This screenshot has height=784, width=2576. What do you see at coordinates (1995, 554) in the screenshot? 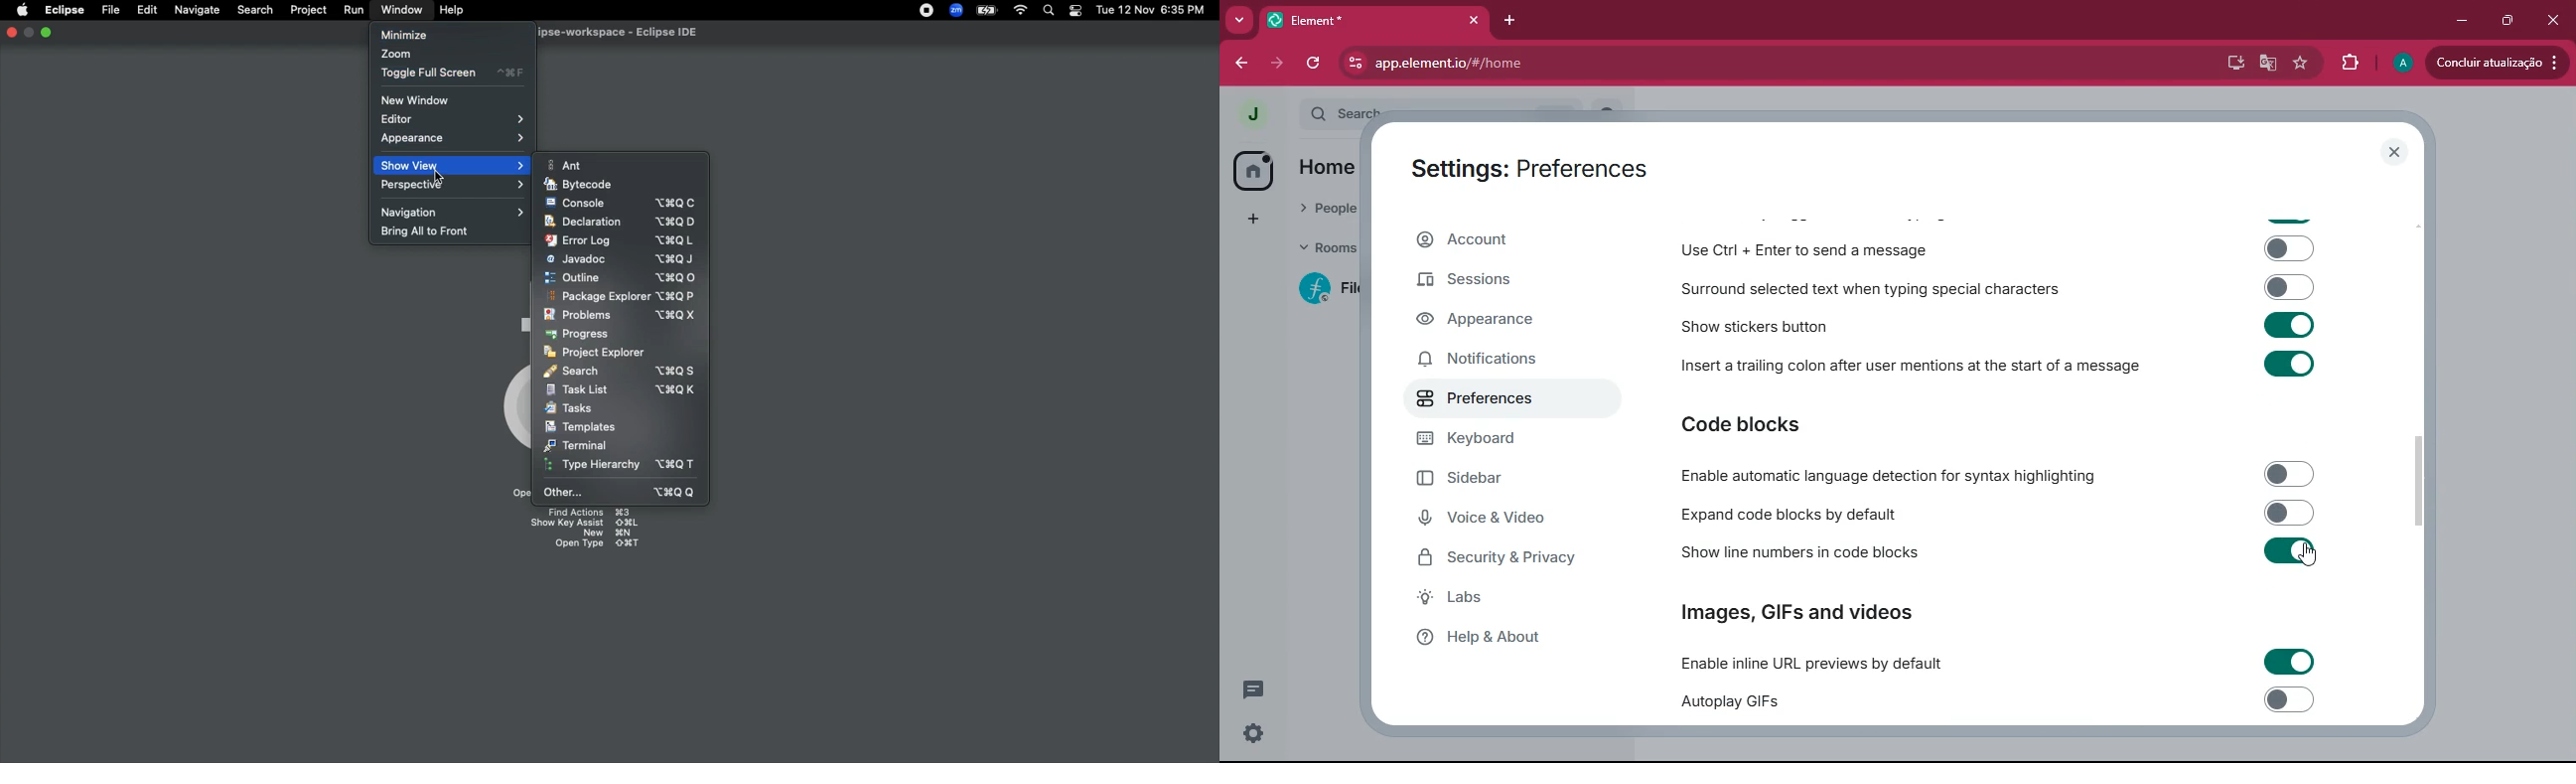
I see `Show line numbers in code blocks` at bounding box center [1995, 554].